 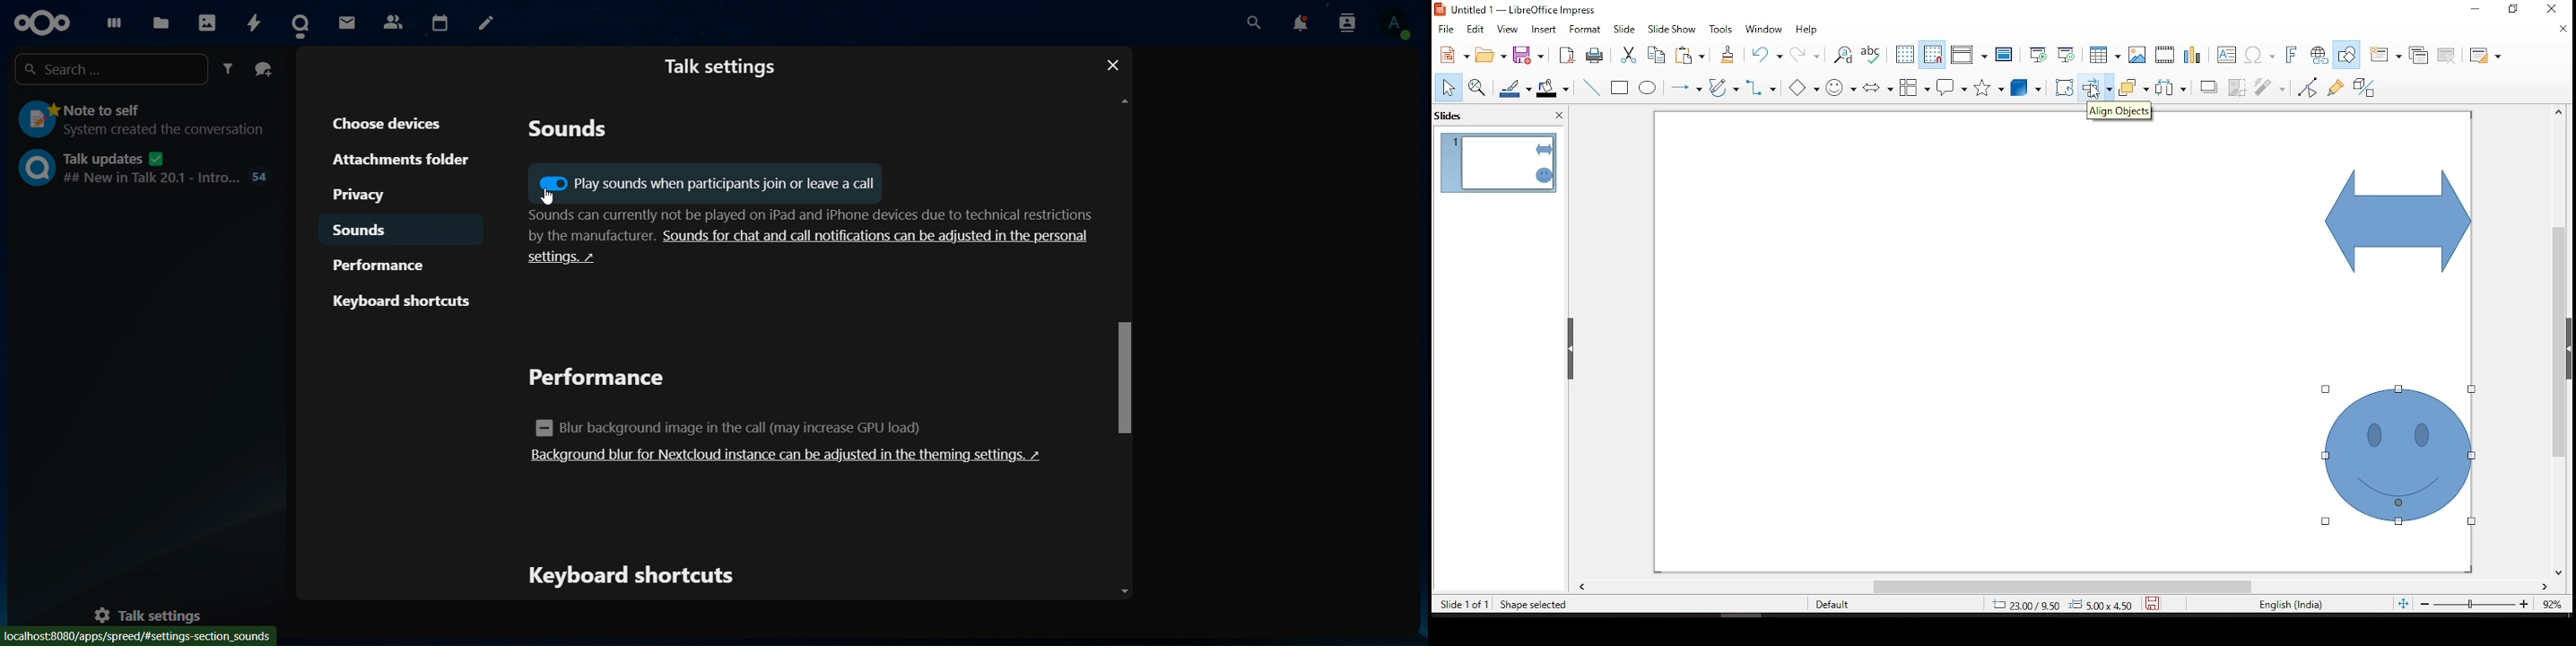 What do you see at coordinates (2195, 56) in the screenshot?
I see `charts` at bounding box center [2195, 56].